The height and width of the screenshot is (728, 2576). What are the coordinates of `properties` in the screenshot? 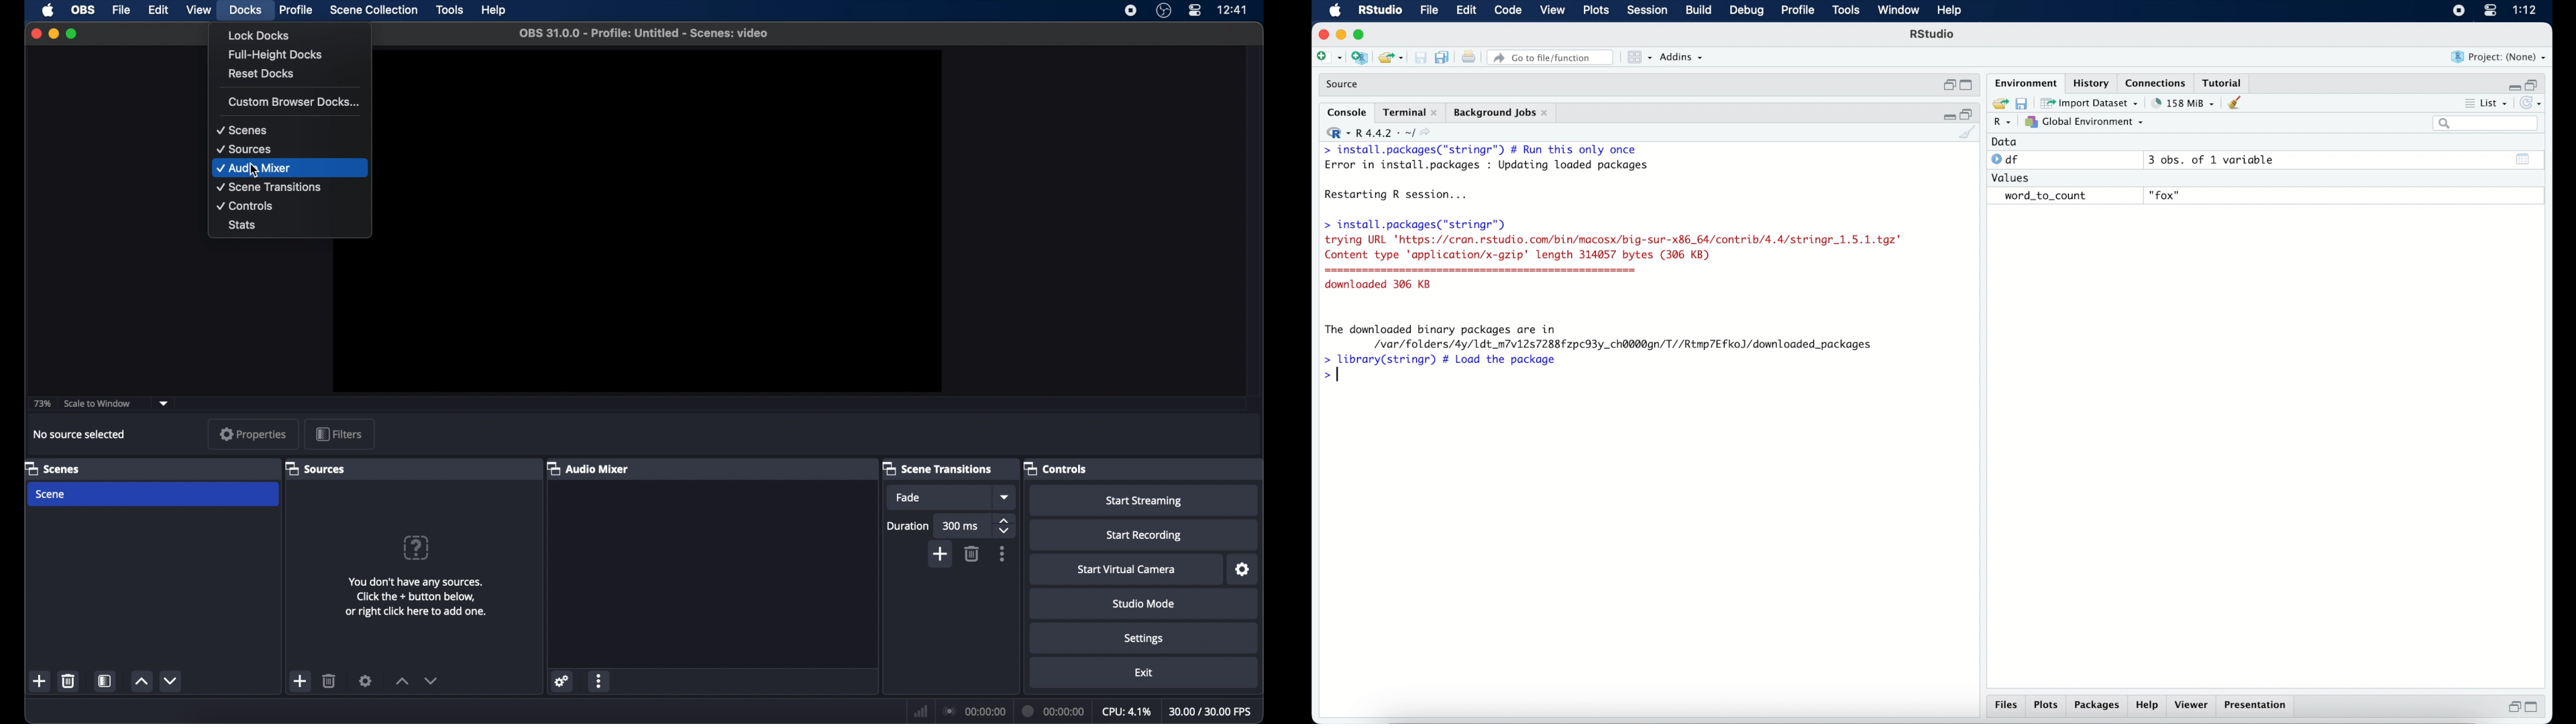 It's located at (254, 434).